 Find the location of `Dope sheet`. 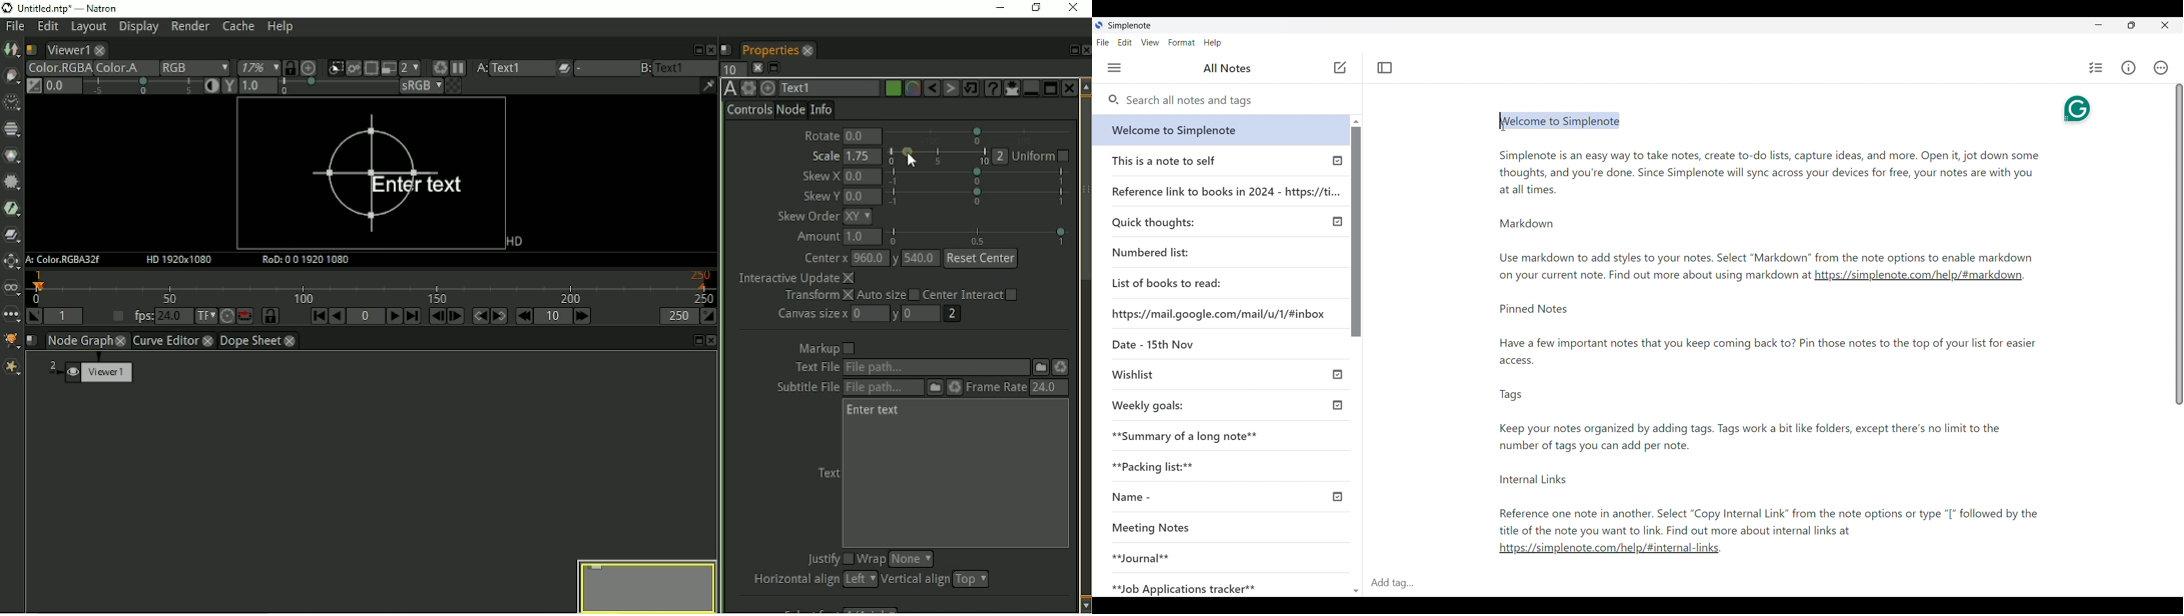

Dope sheet is located at coordinates (262, 341).